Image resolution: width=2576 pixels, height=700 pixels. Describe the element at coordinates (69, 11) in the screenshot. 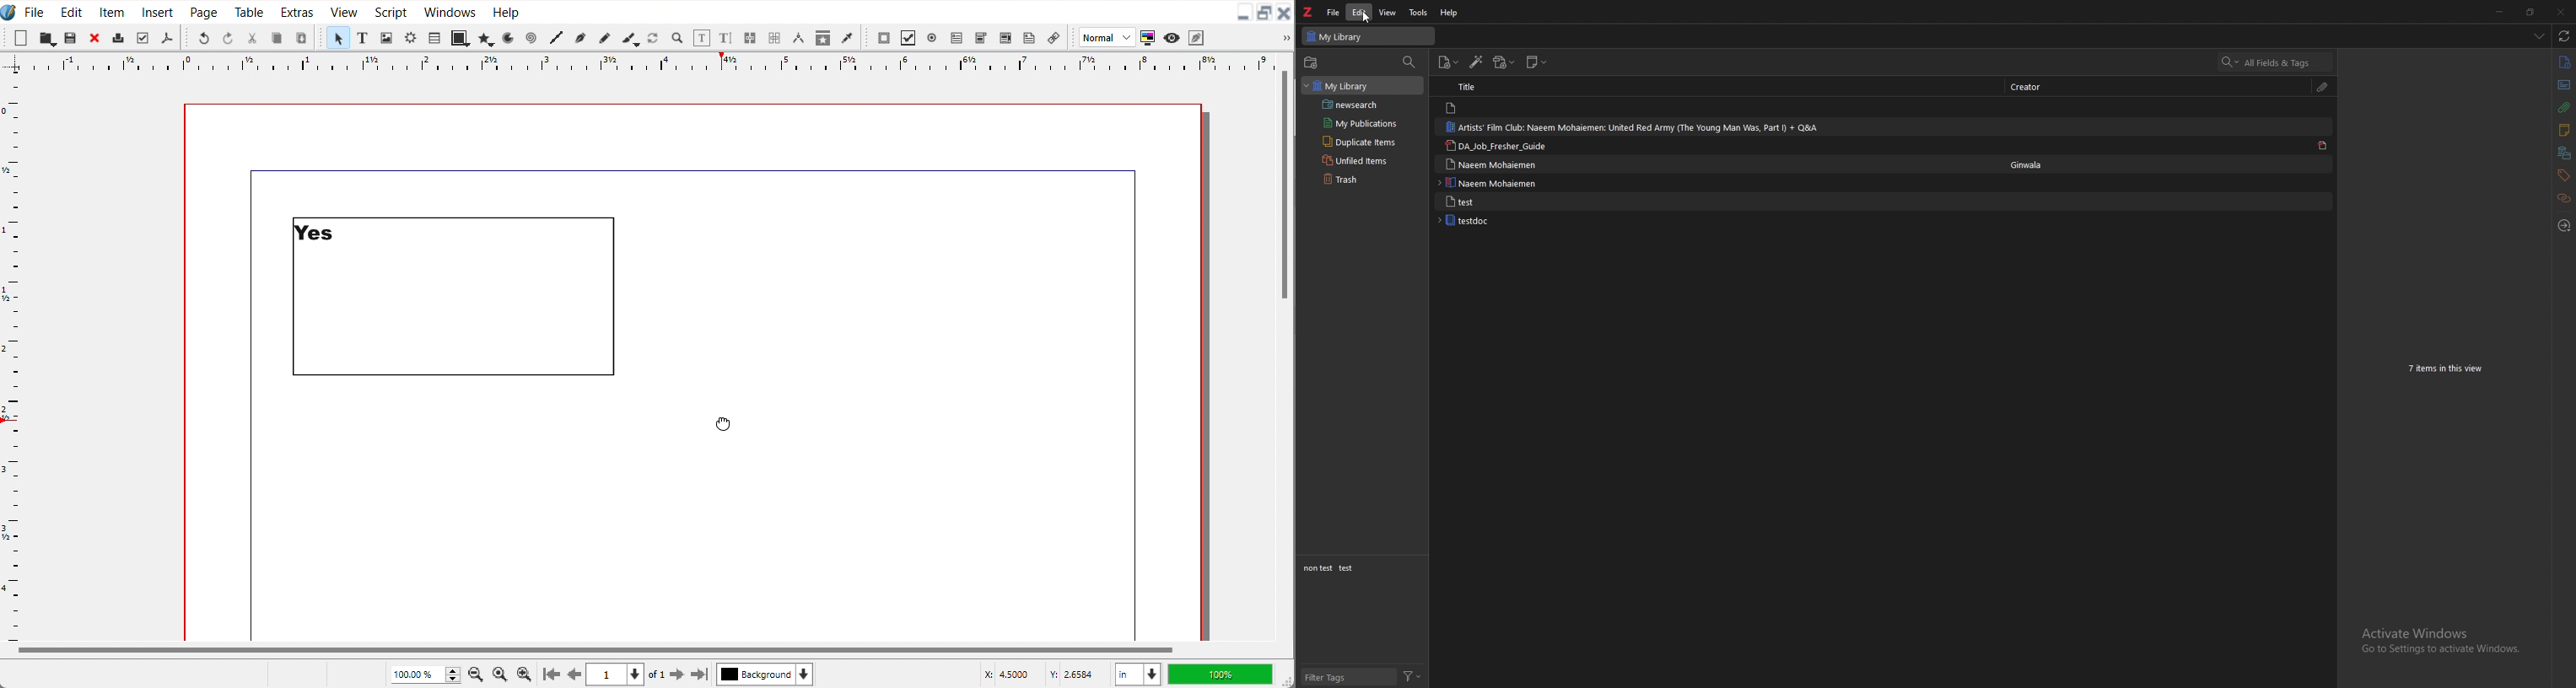

I see `Edit` at that location.